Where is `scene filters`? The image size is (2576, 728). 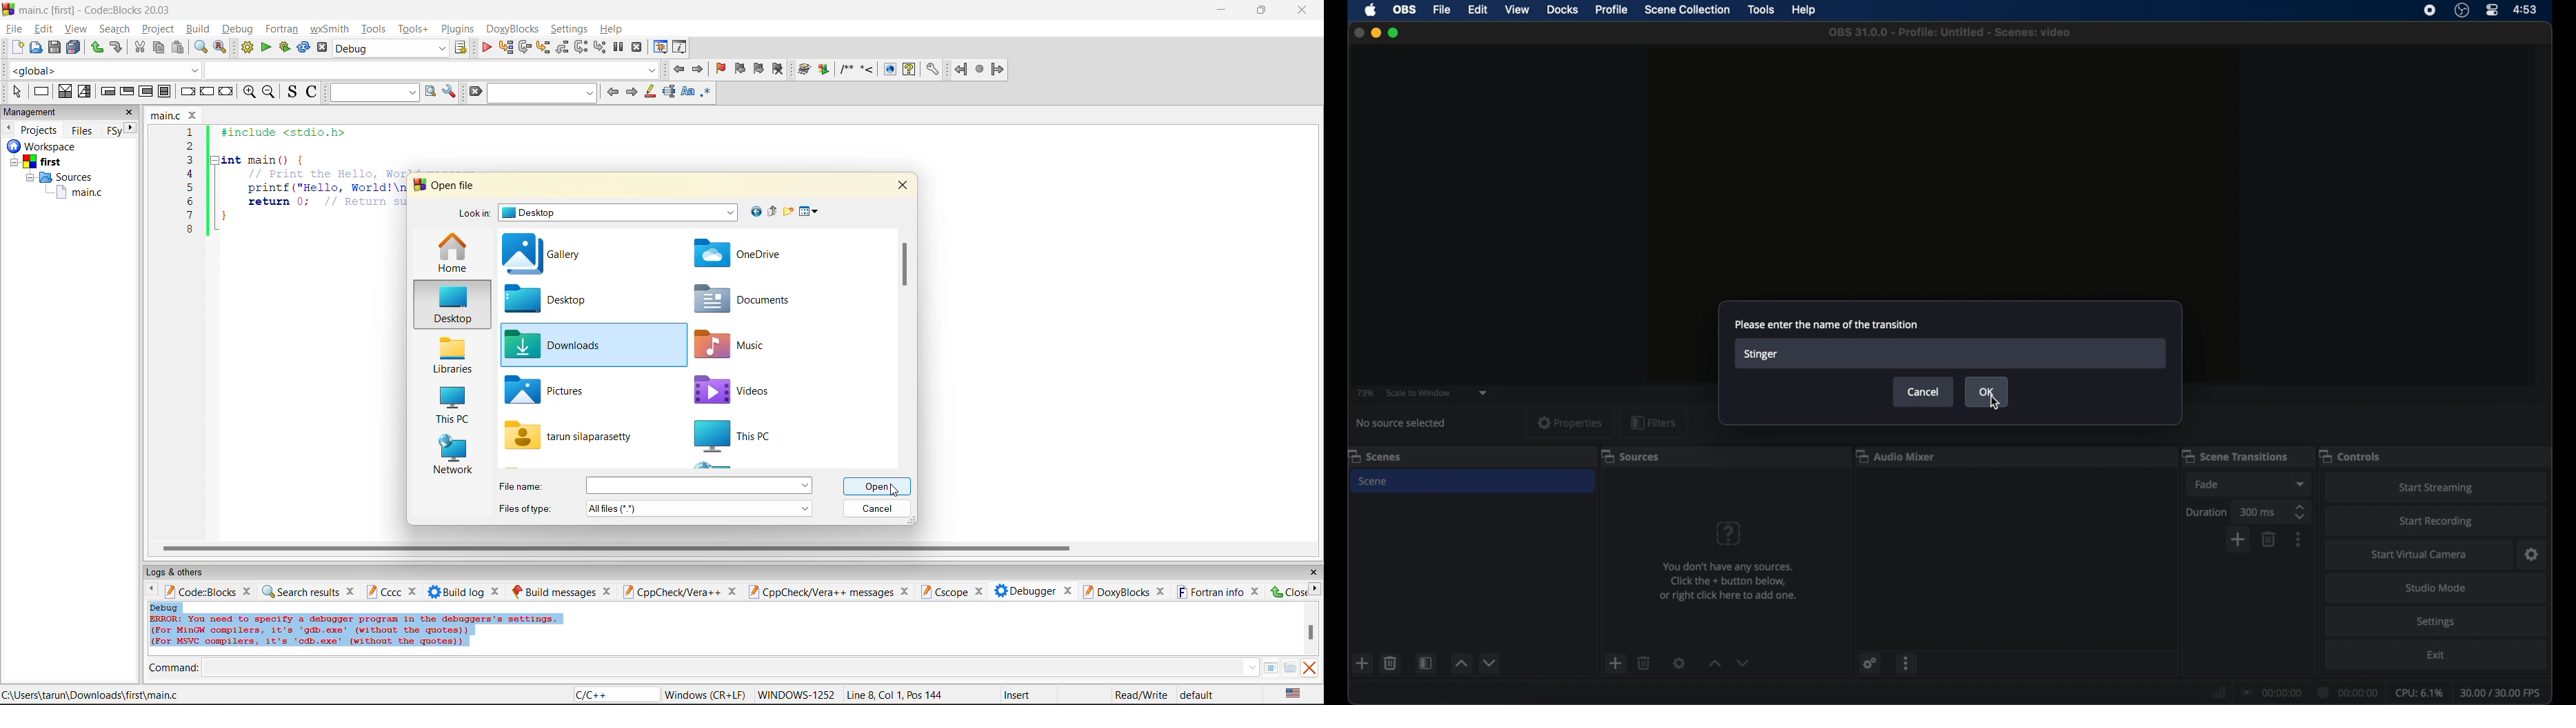 scene filters is located at coordinates (1427, 663).